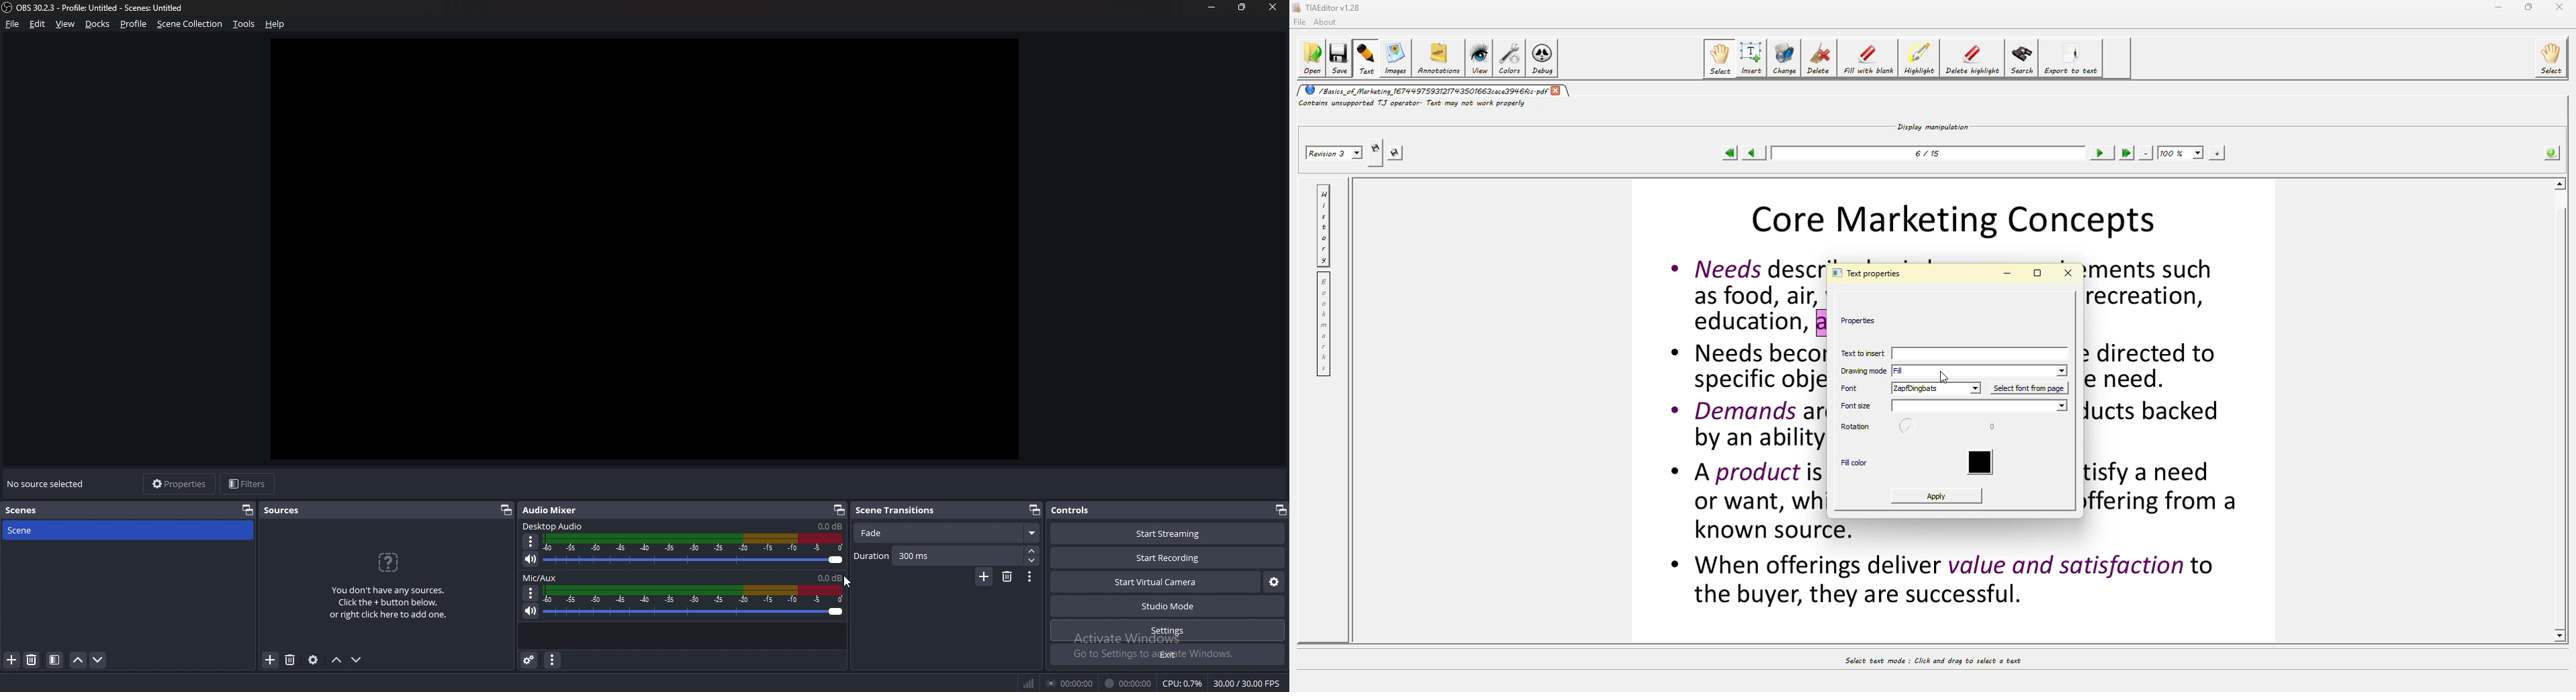 This screenshot has height=700, width=2576. What do you see at coordinates (80, 661) in the screenshot?
I see `move scene up` at bounding box center [80, 661].